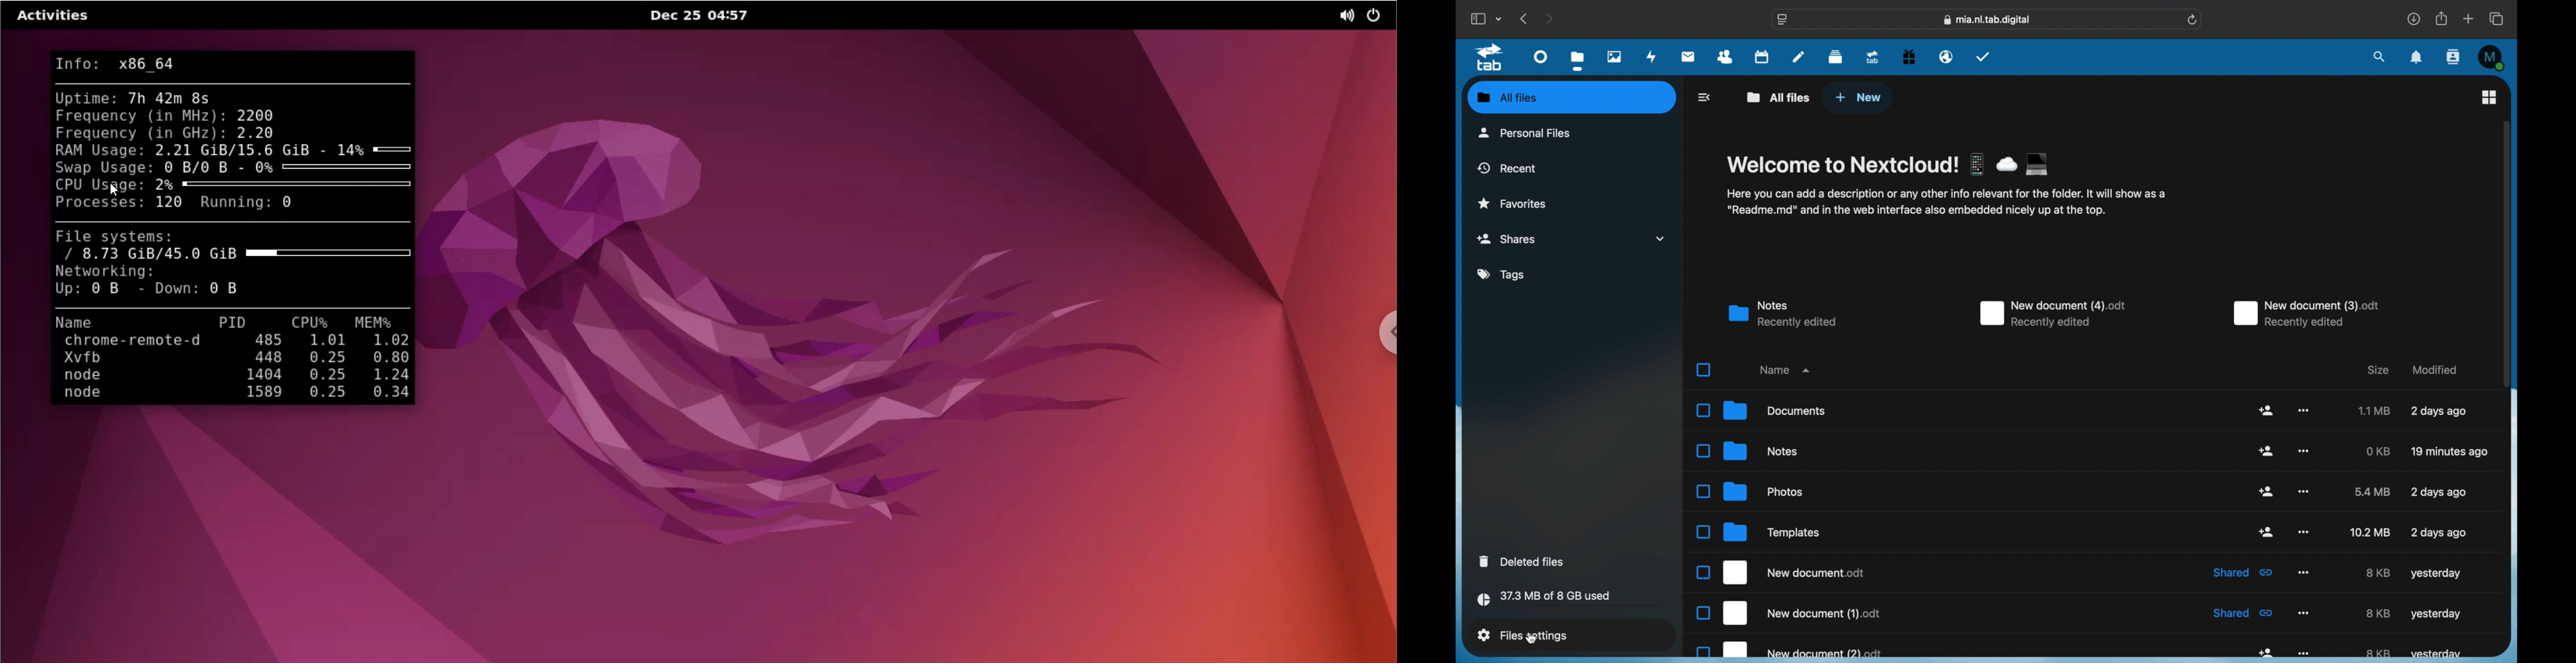  Describe the element at coordinates (1706, 97) in the screenshot. I see `back` at that location.